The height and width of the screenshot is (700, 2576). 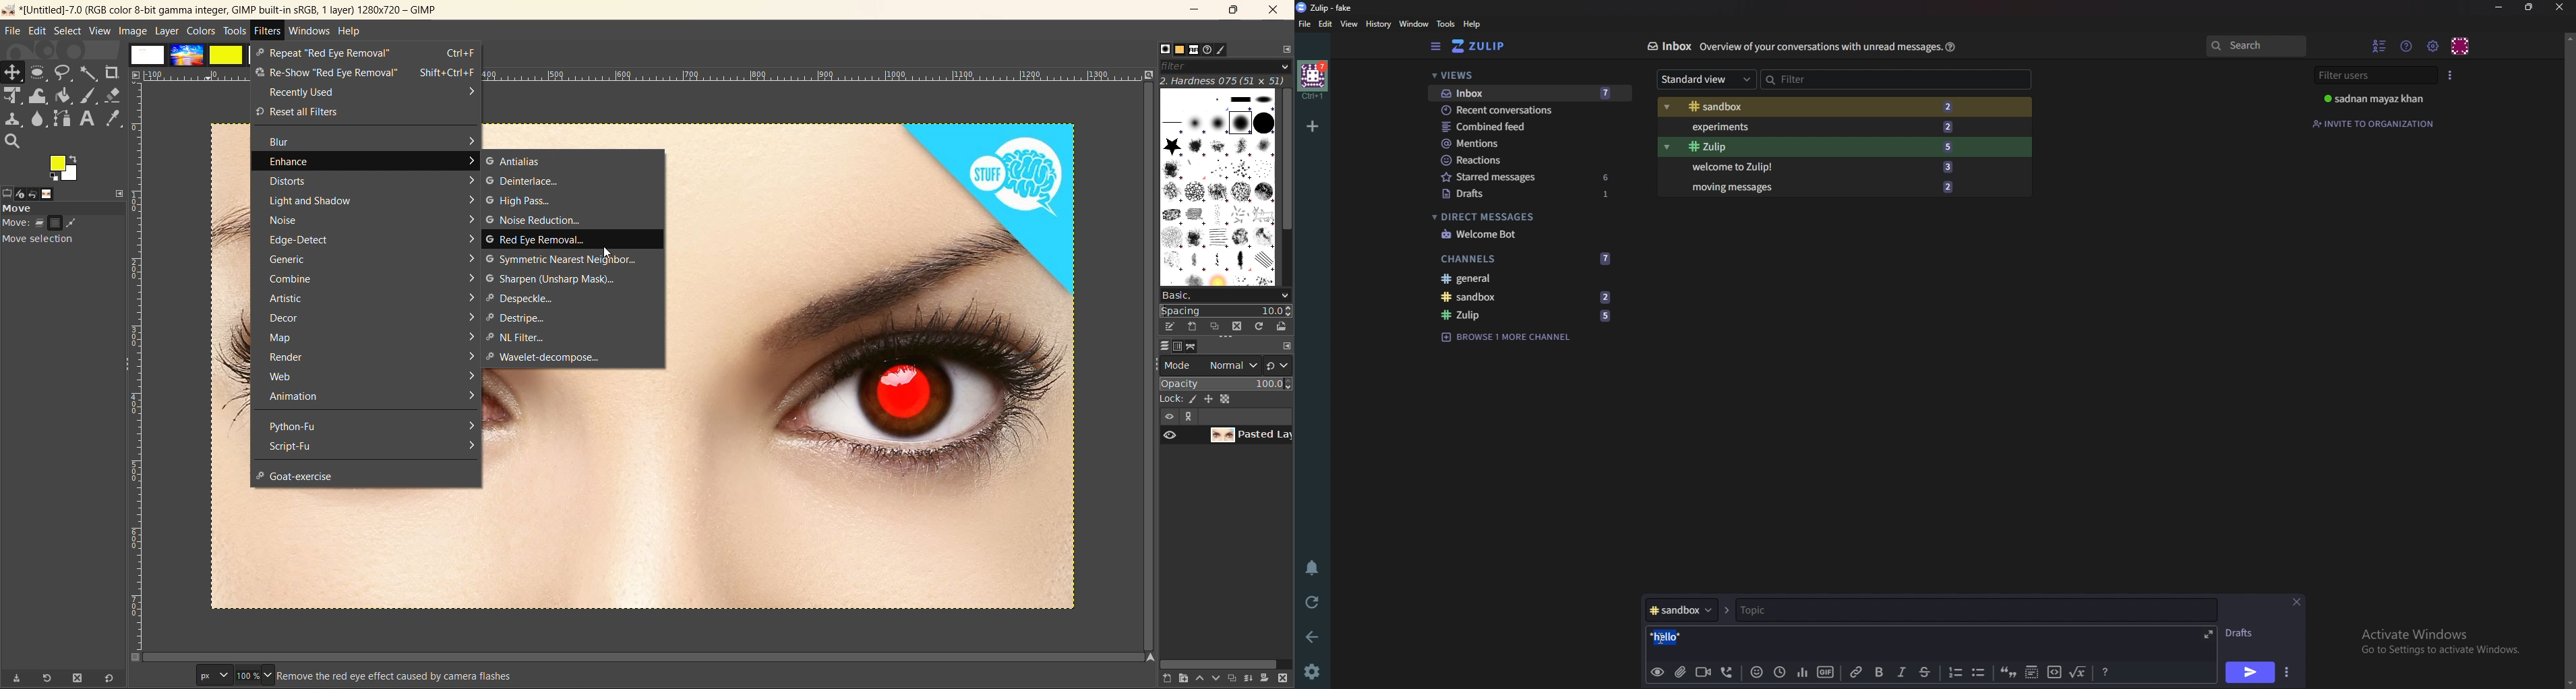 What do you see at coordinates (1226, 67) in the screenshot?
I see `filter` at bounding box center [1226, 67].